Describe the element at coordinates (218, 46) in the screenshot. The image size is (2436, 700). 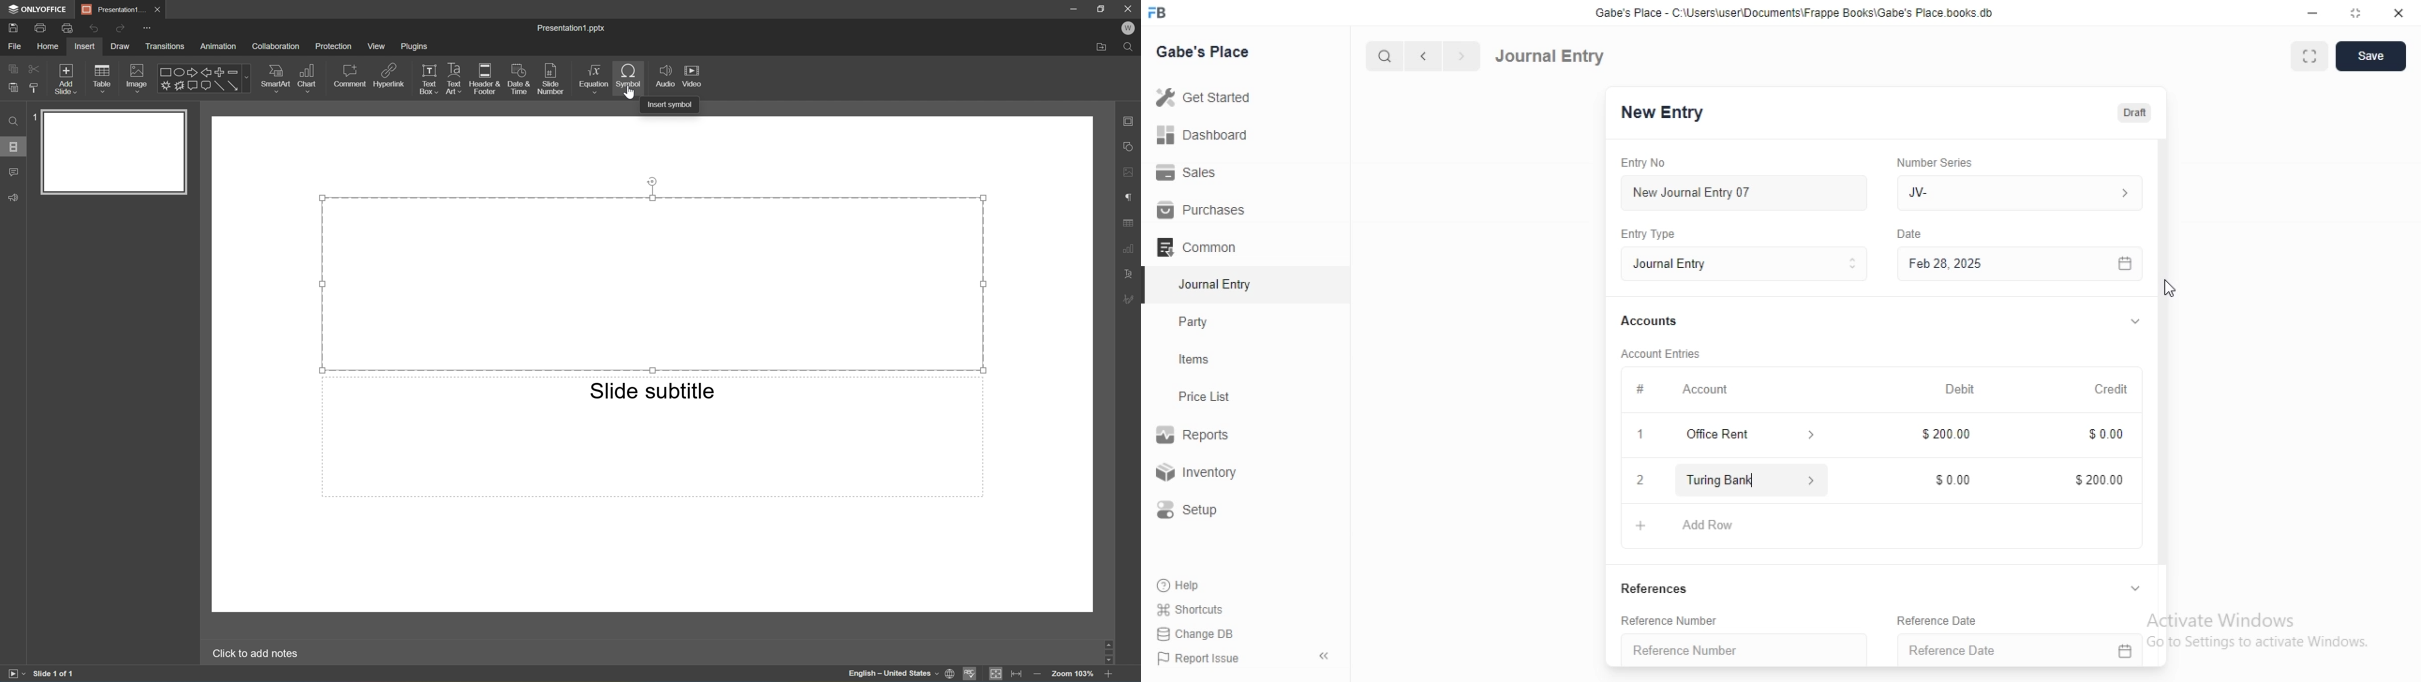
I see `Animation` at that location.